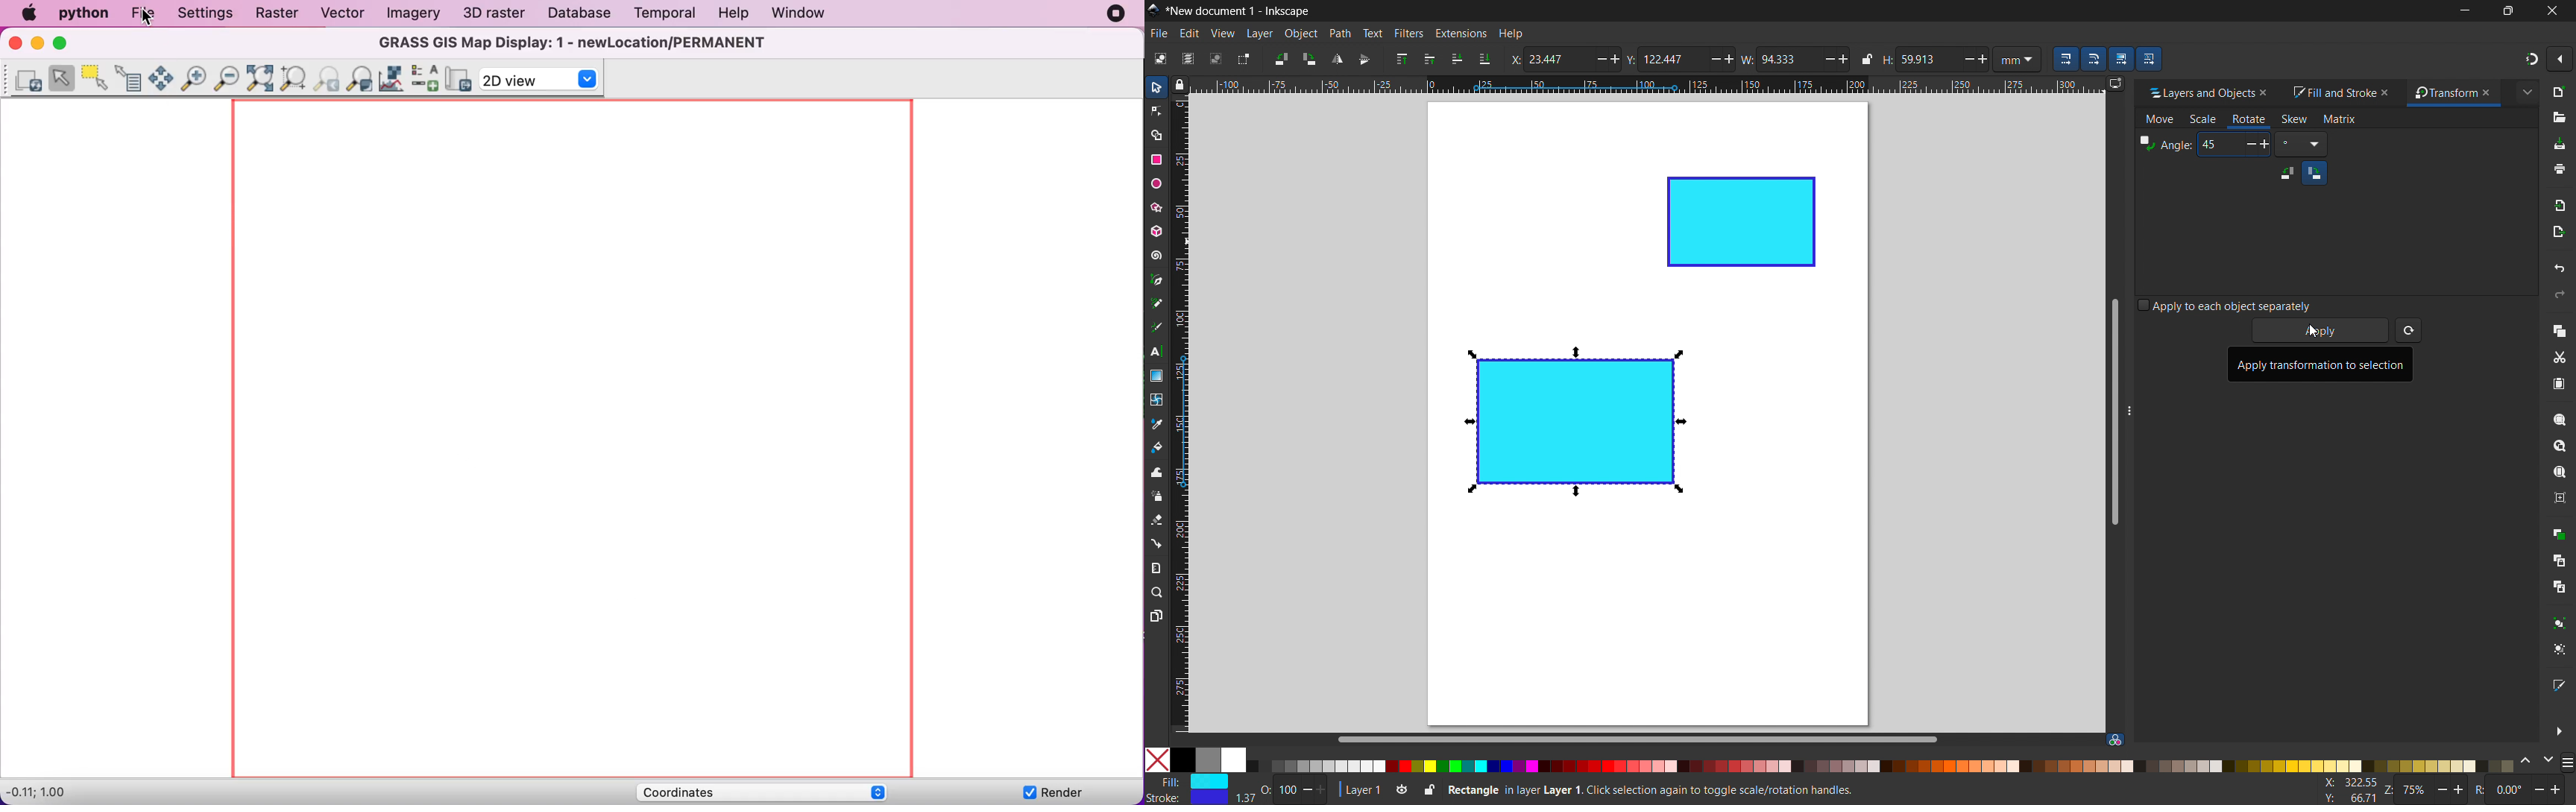 This screenshot has width=2576, height=812. I want to click on *New document 1 - Inkscape, so click(1239, 11).